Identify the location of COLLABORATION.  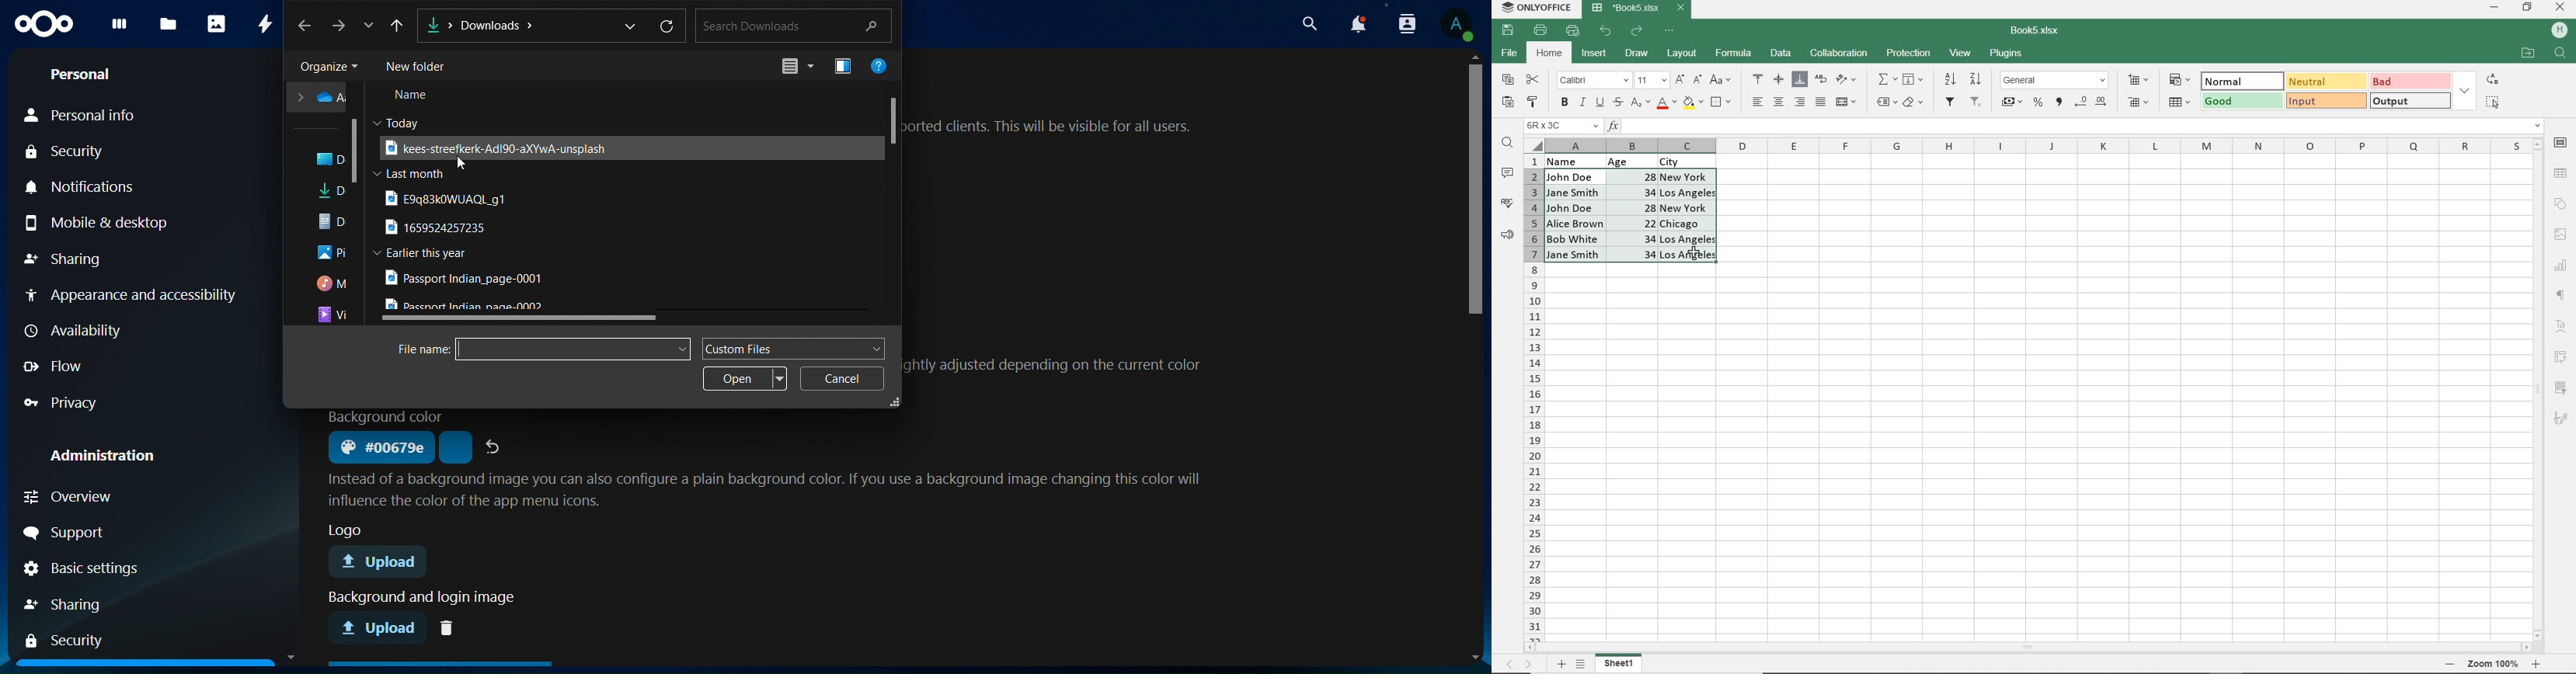
(1838, 54).